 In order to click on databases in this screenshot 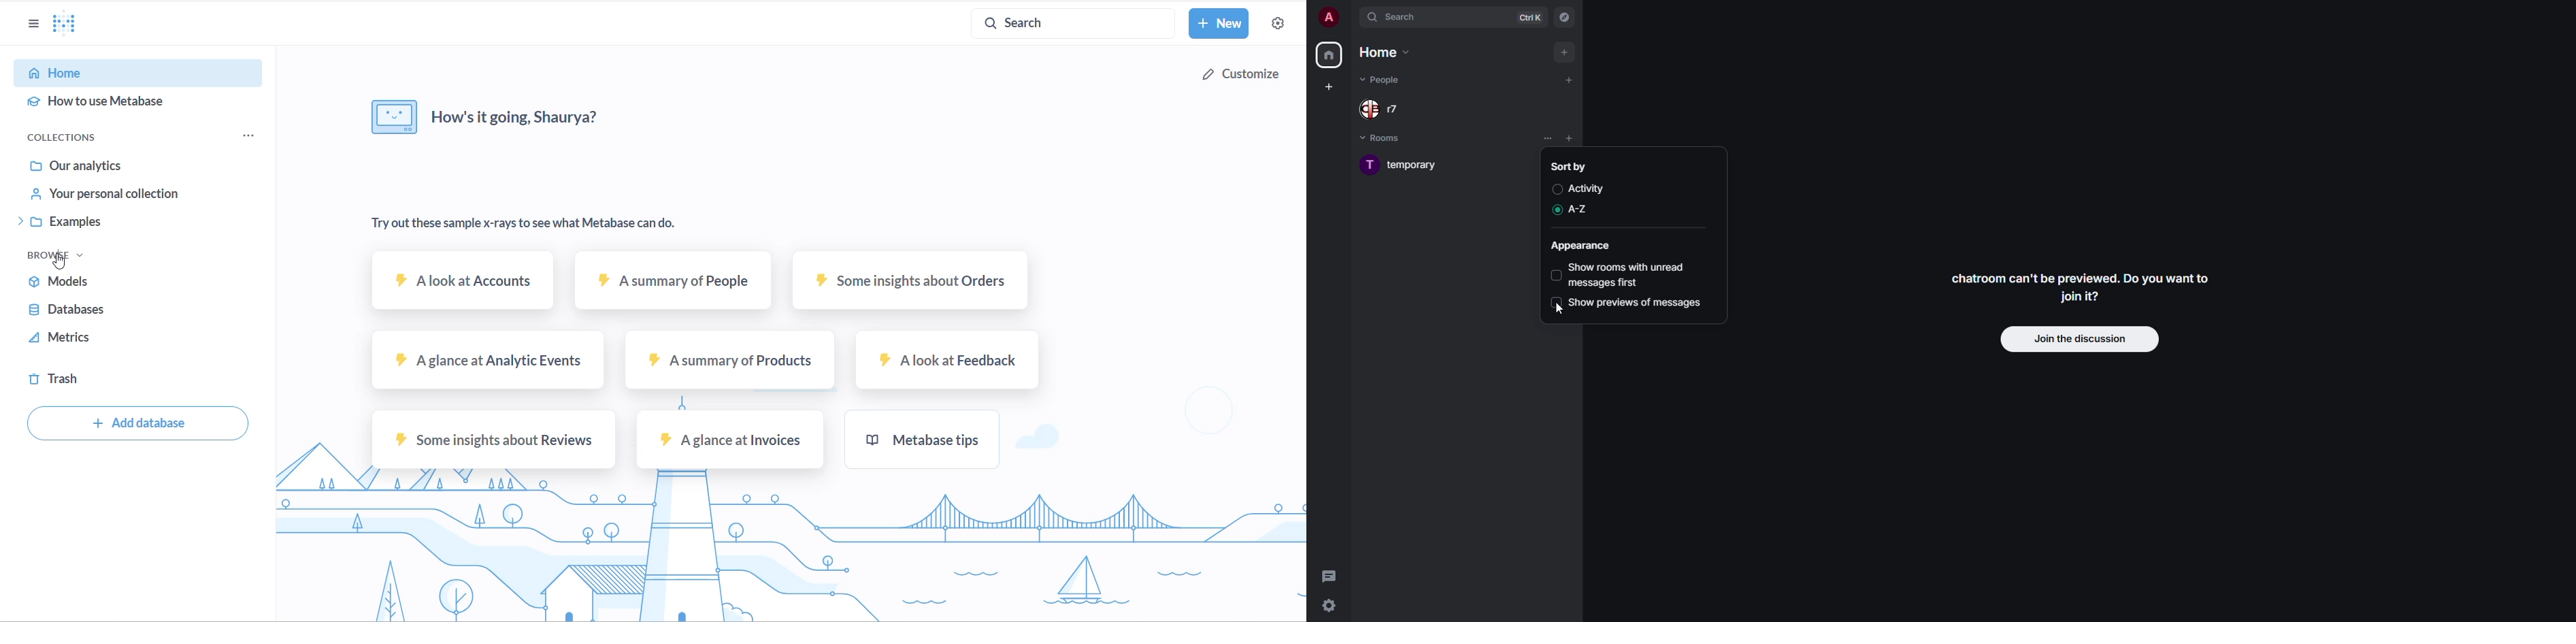, I will do `click(76, 310)`.